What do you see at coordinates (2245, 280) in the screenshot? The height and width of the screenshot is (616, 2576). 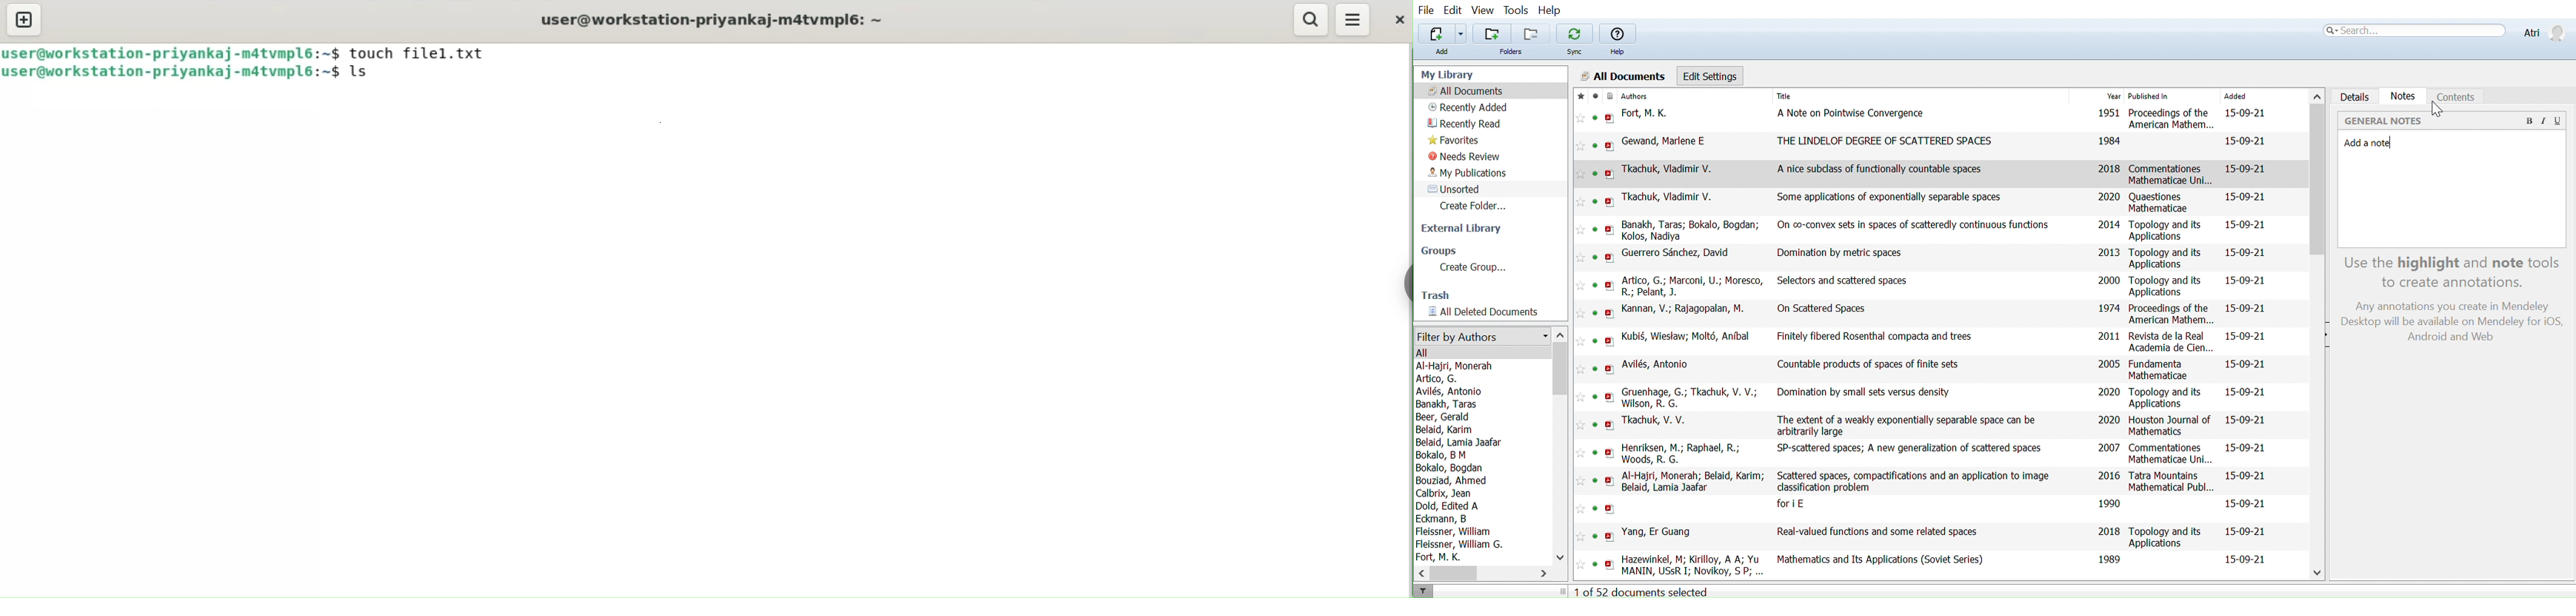 I see `15-09-21` at bounding box center [2245, 280].